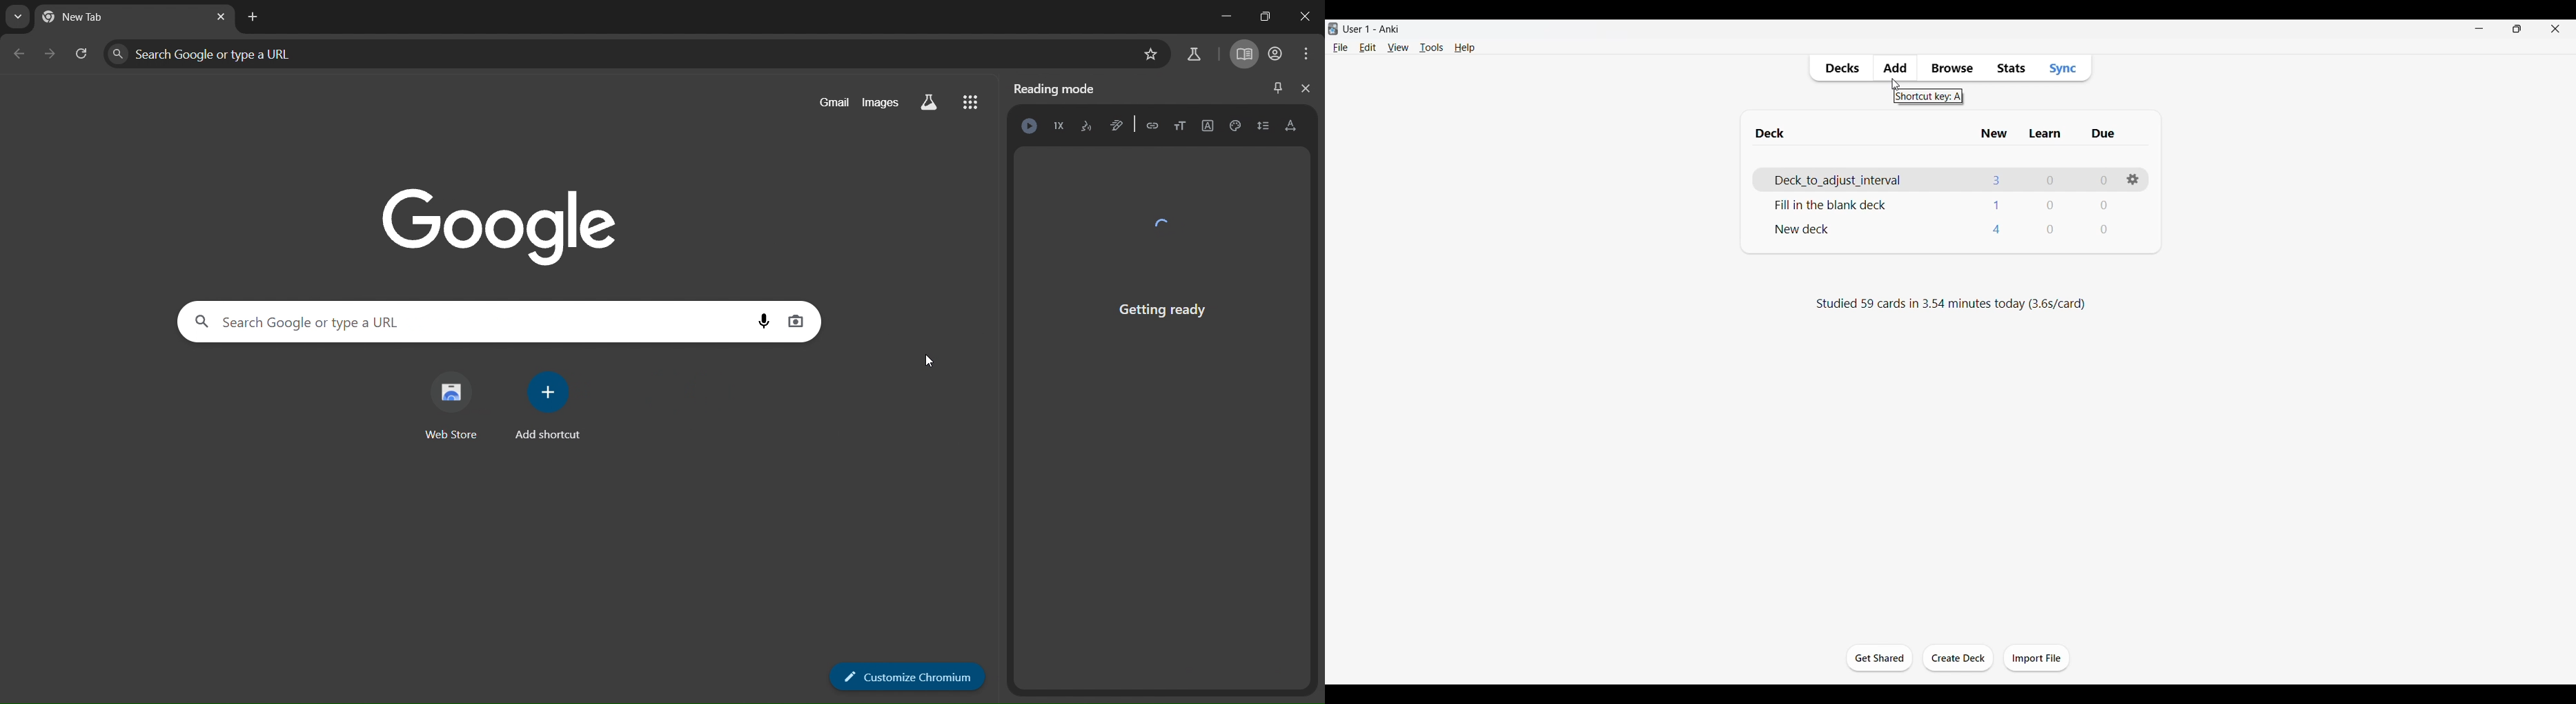 The width and height of the screenshot is (2576, 728). Describe the element at coordinates (1266, 16) in the screenshot. I see `maximize` at that location.